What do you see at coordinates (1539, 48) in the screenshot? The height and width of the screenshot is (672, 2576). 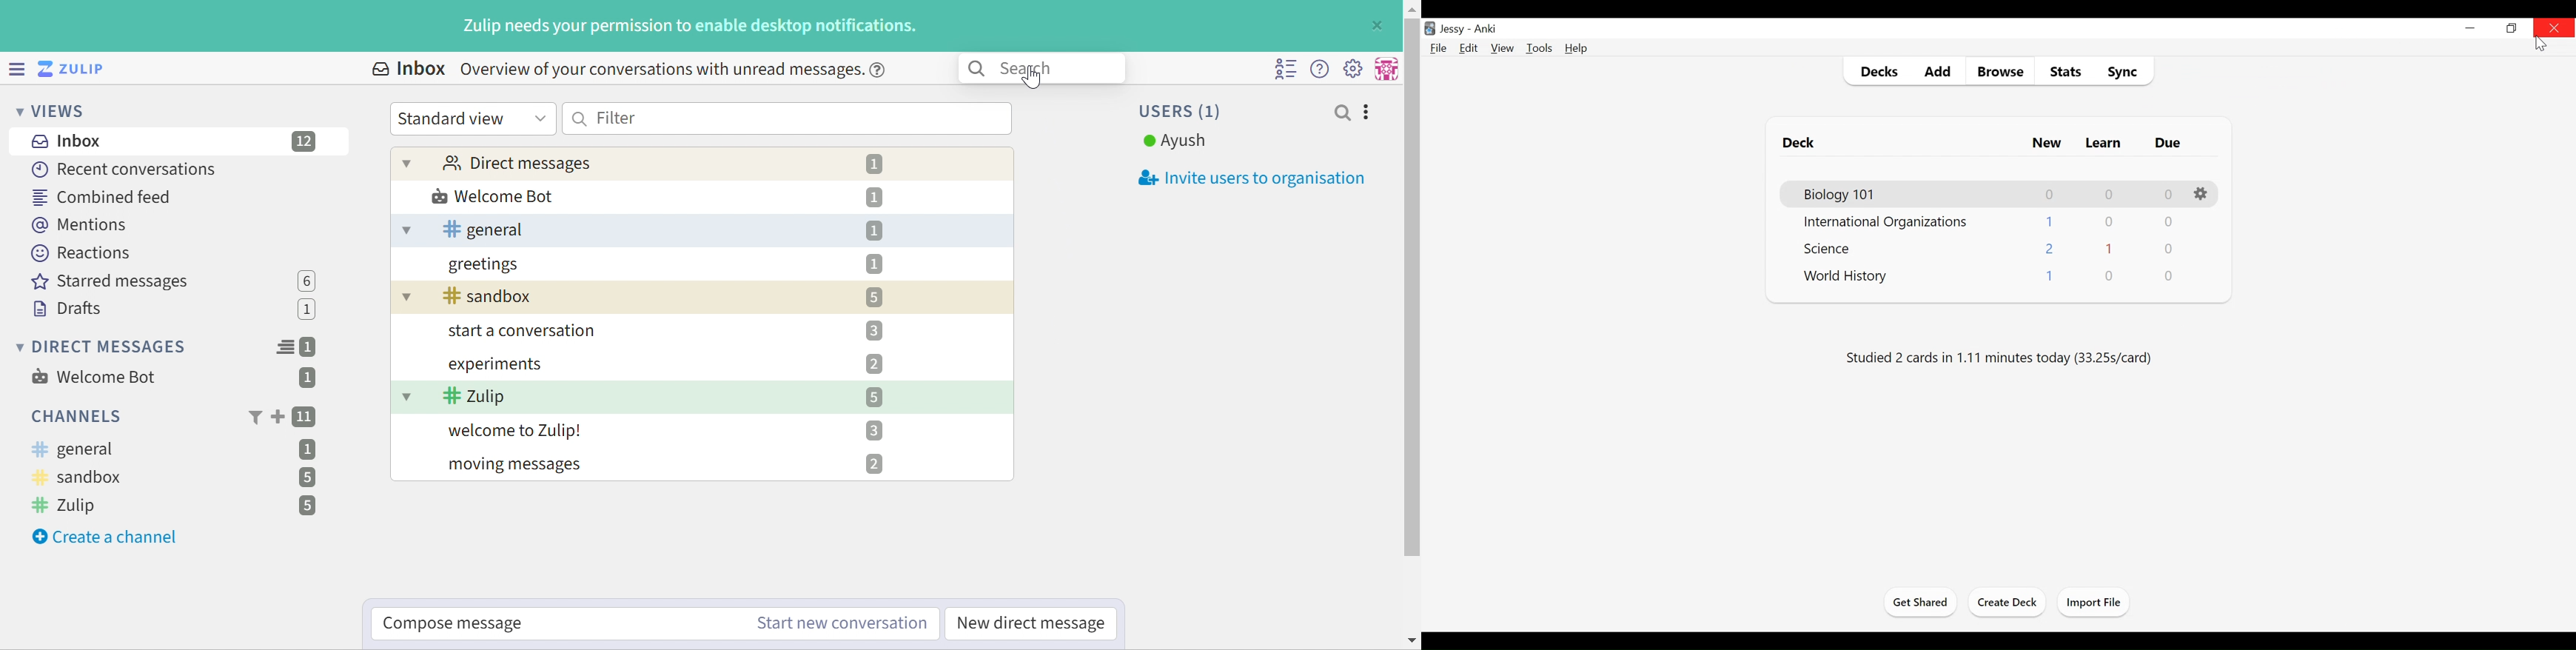 I see `Tools` at bounding box center [1539, 48].